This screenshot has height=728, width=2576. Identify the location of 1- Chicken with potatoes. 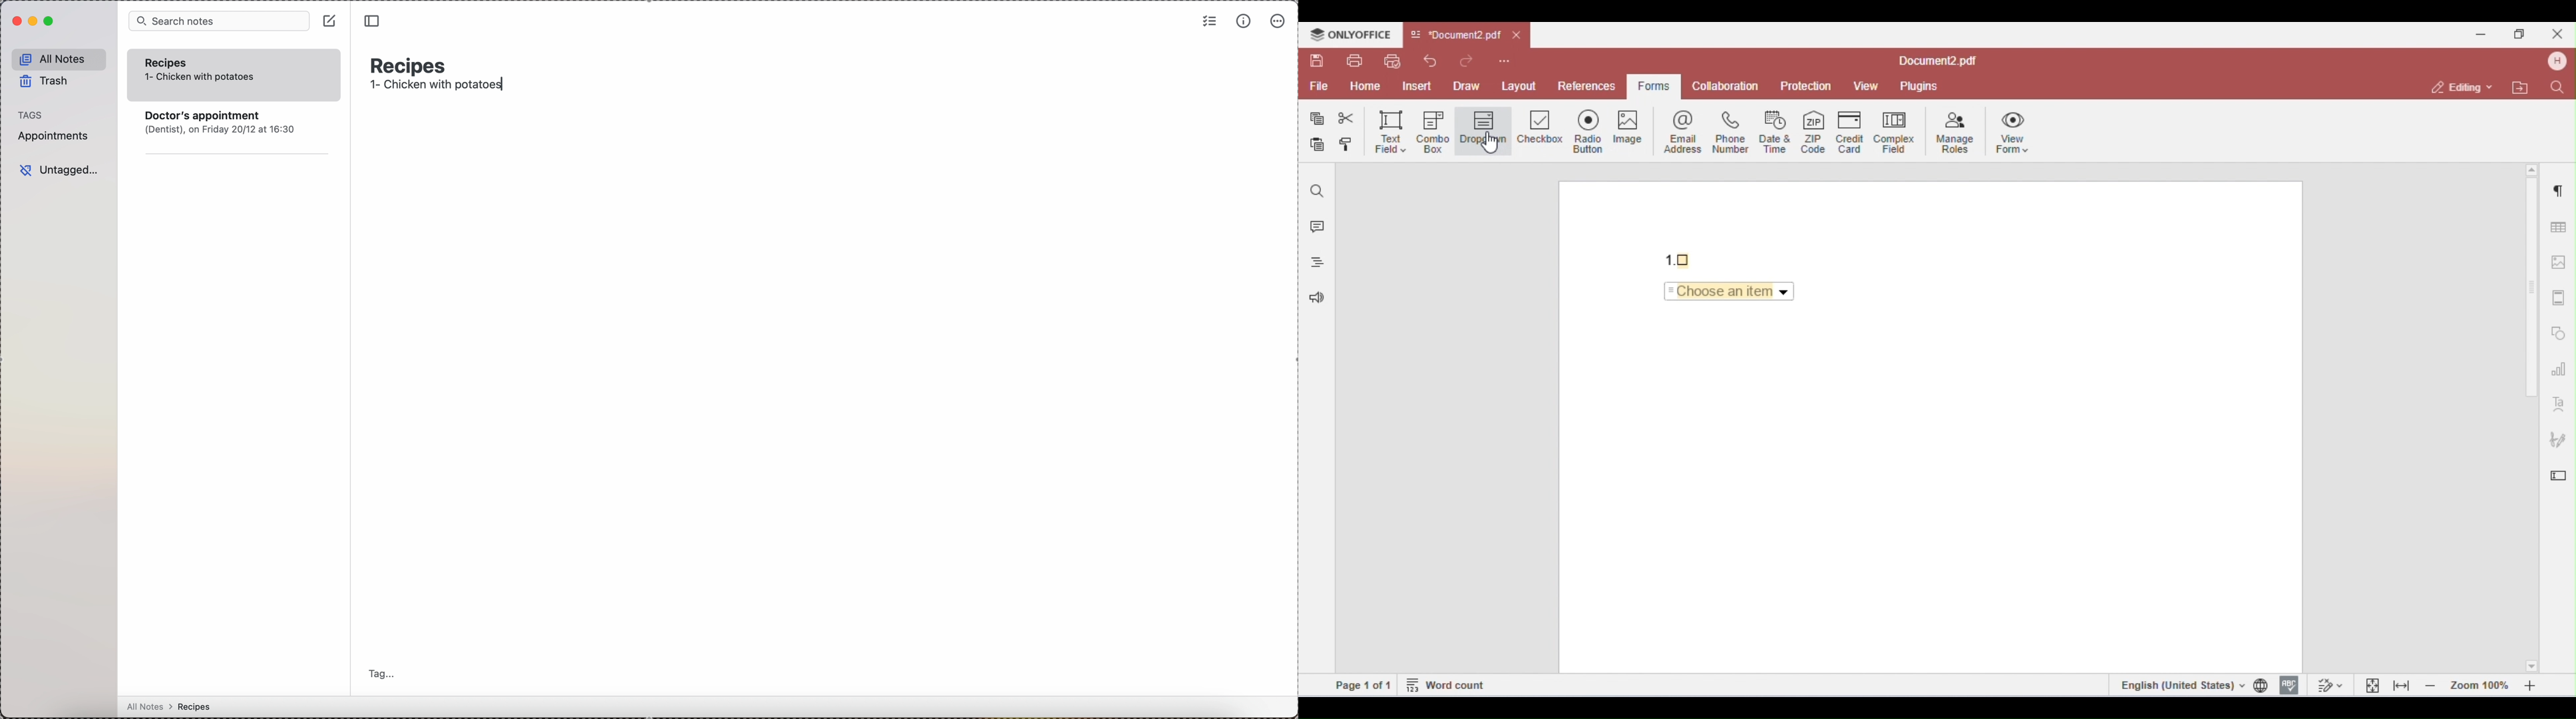
(441, 86).